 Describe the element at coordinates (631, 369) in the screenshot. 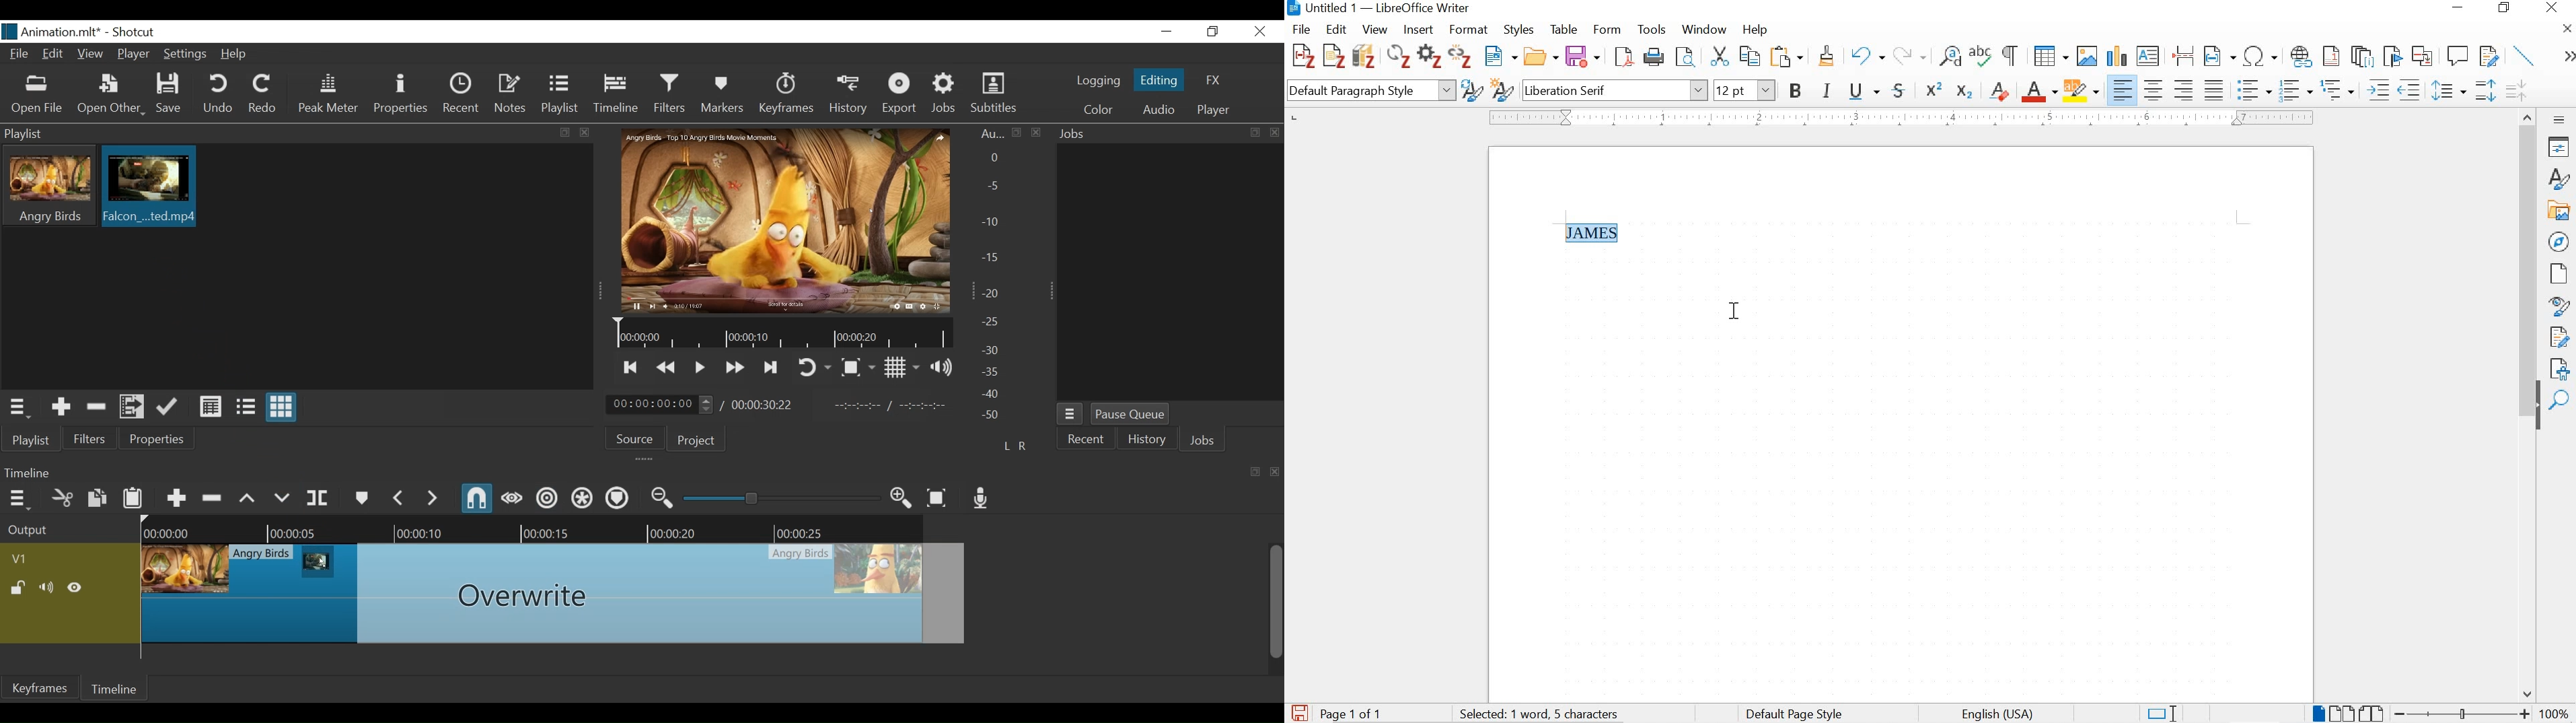

I see `Skip to the previous point` at that location.